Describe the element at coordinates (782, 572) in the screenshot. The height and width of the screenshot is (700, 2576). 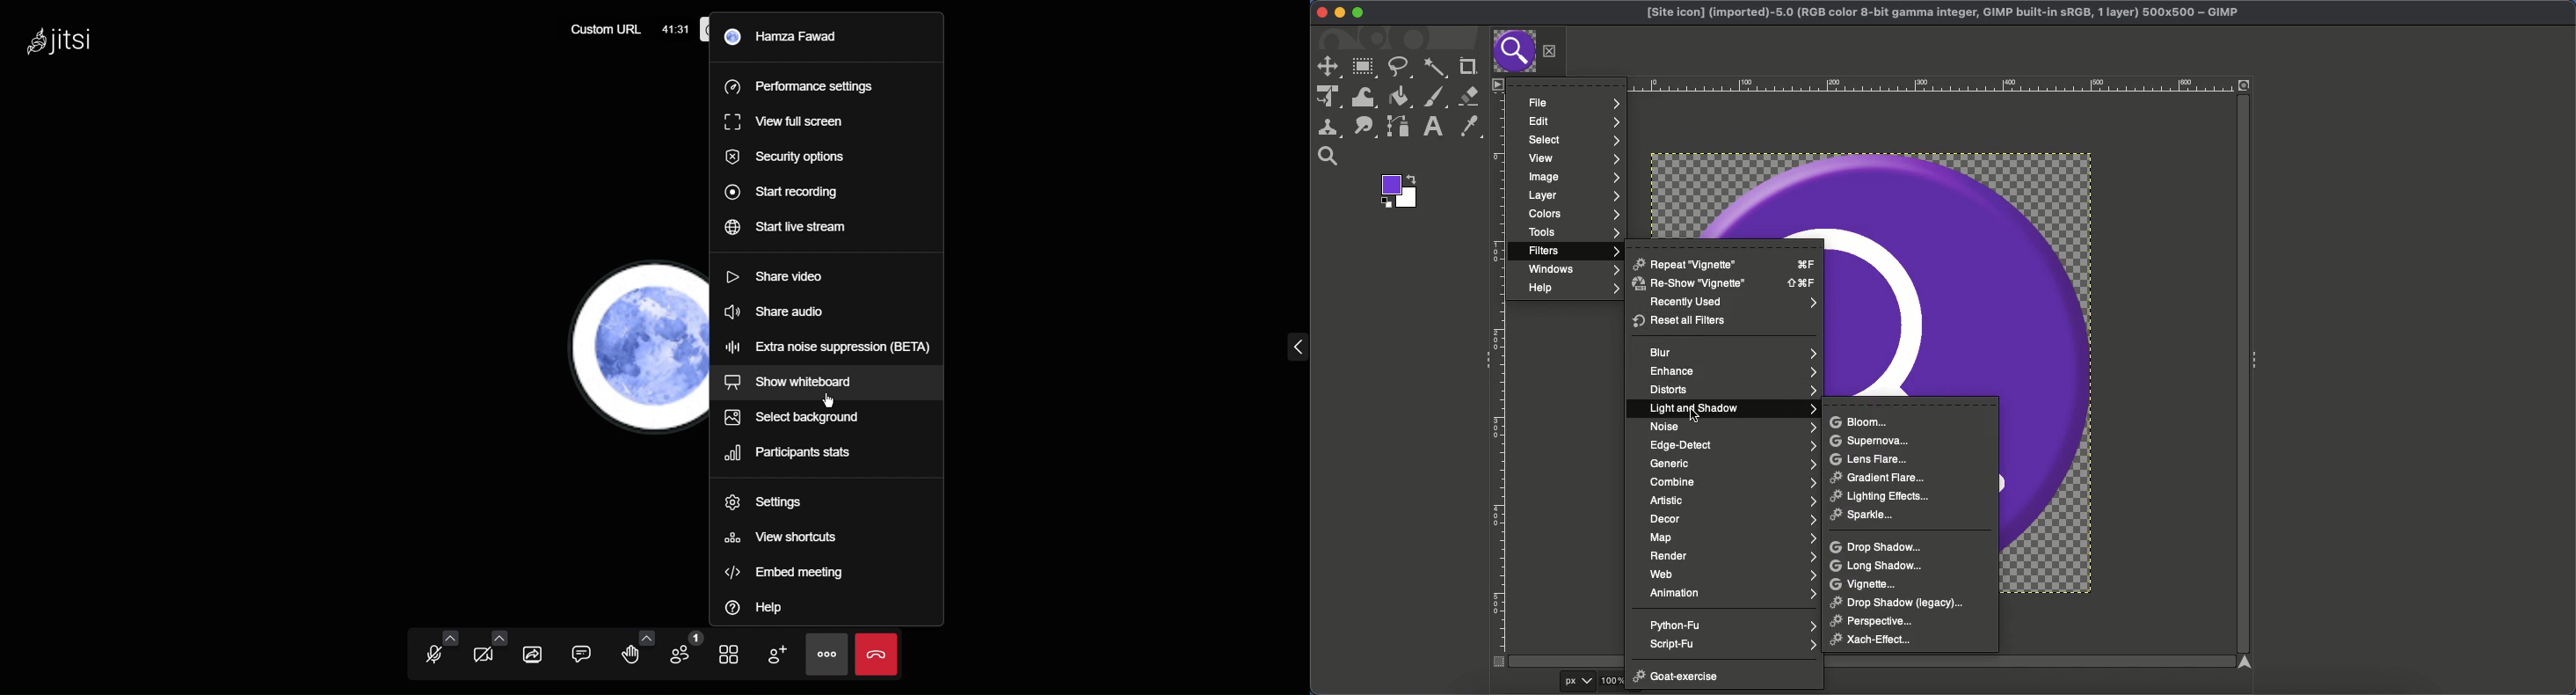
I see `Embed meeting` at that location.